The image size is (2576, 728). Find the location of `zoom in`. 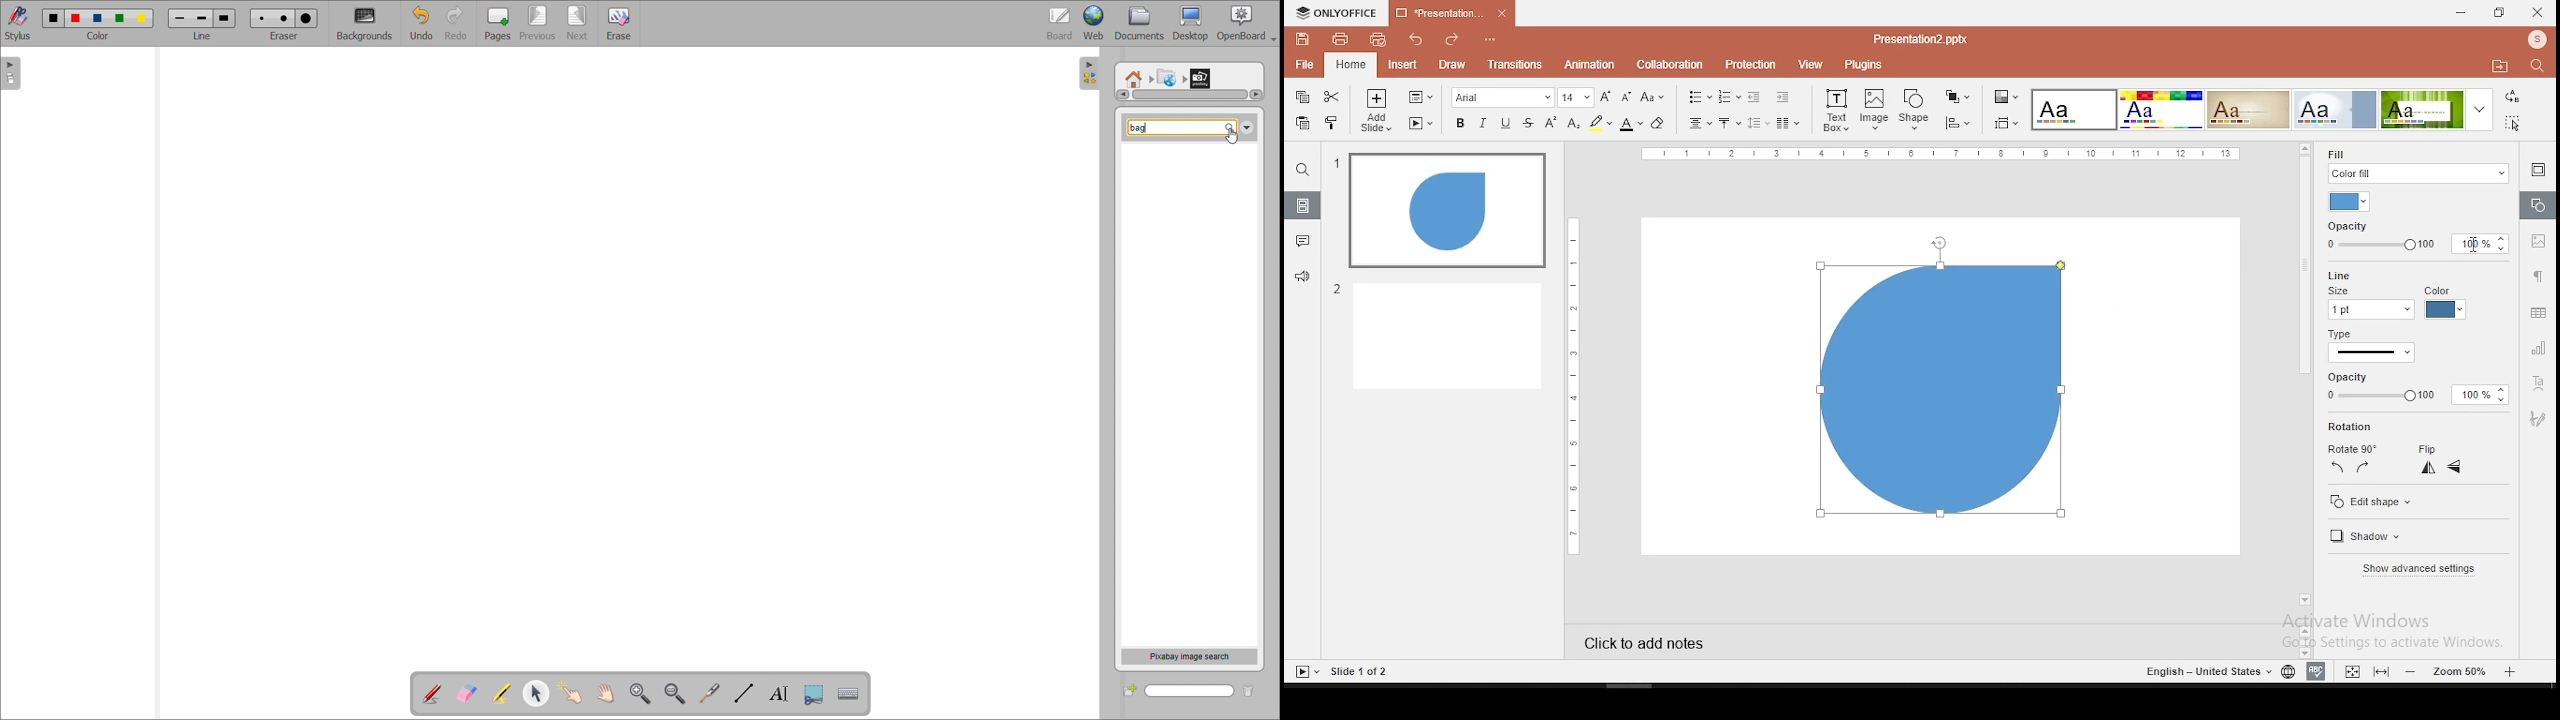

zoom in is located at coordinates (2412, 671).